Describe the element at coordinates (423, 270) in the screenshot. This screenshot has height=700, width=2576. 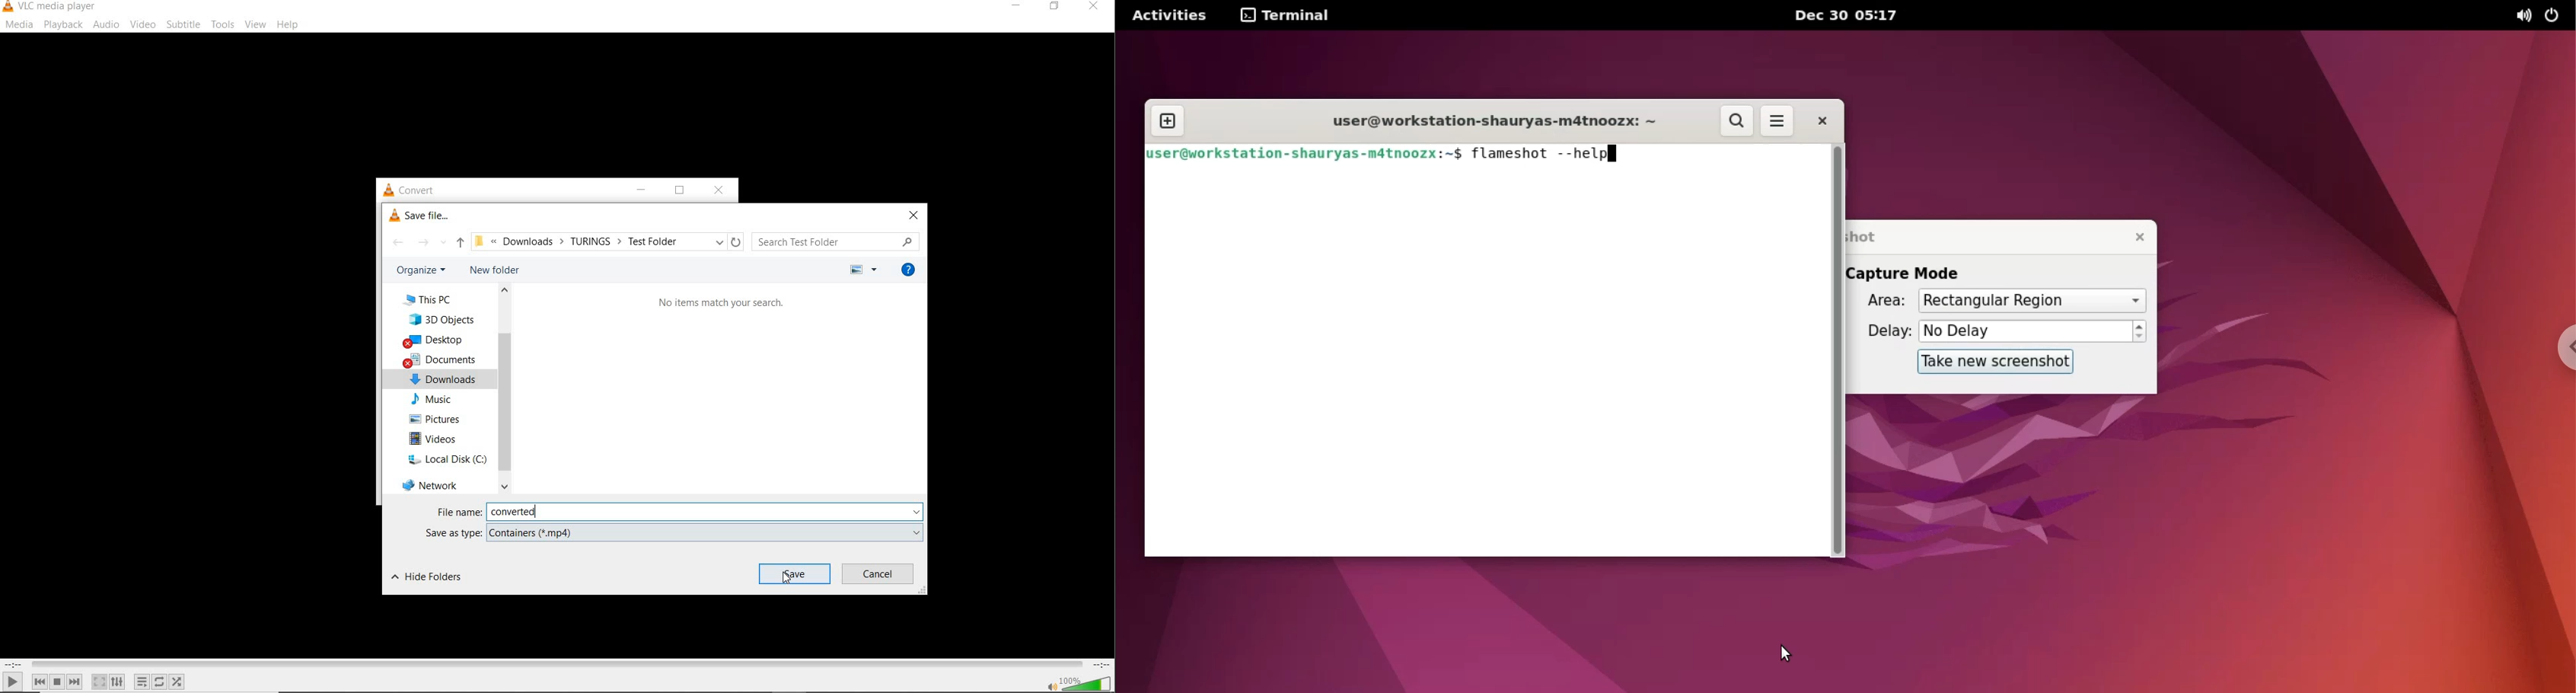
I see `organize` at that location.